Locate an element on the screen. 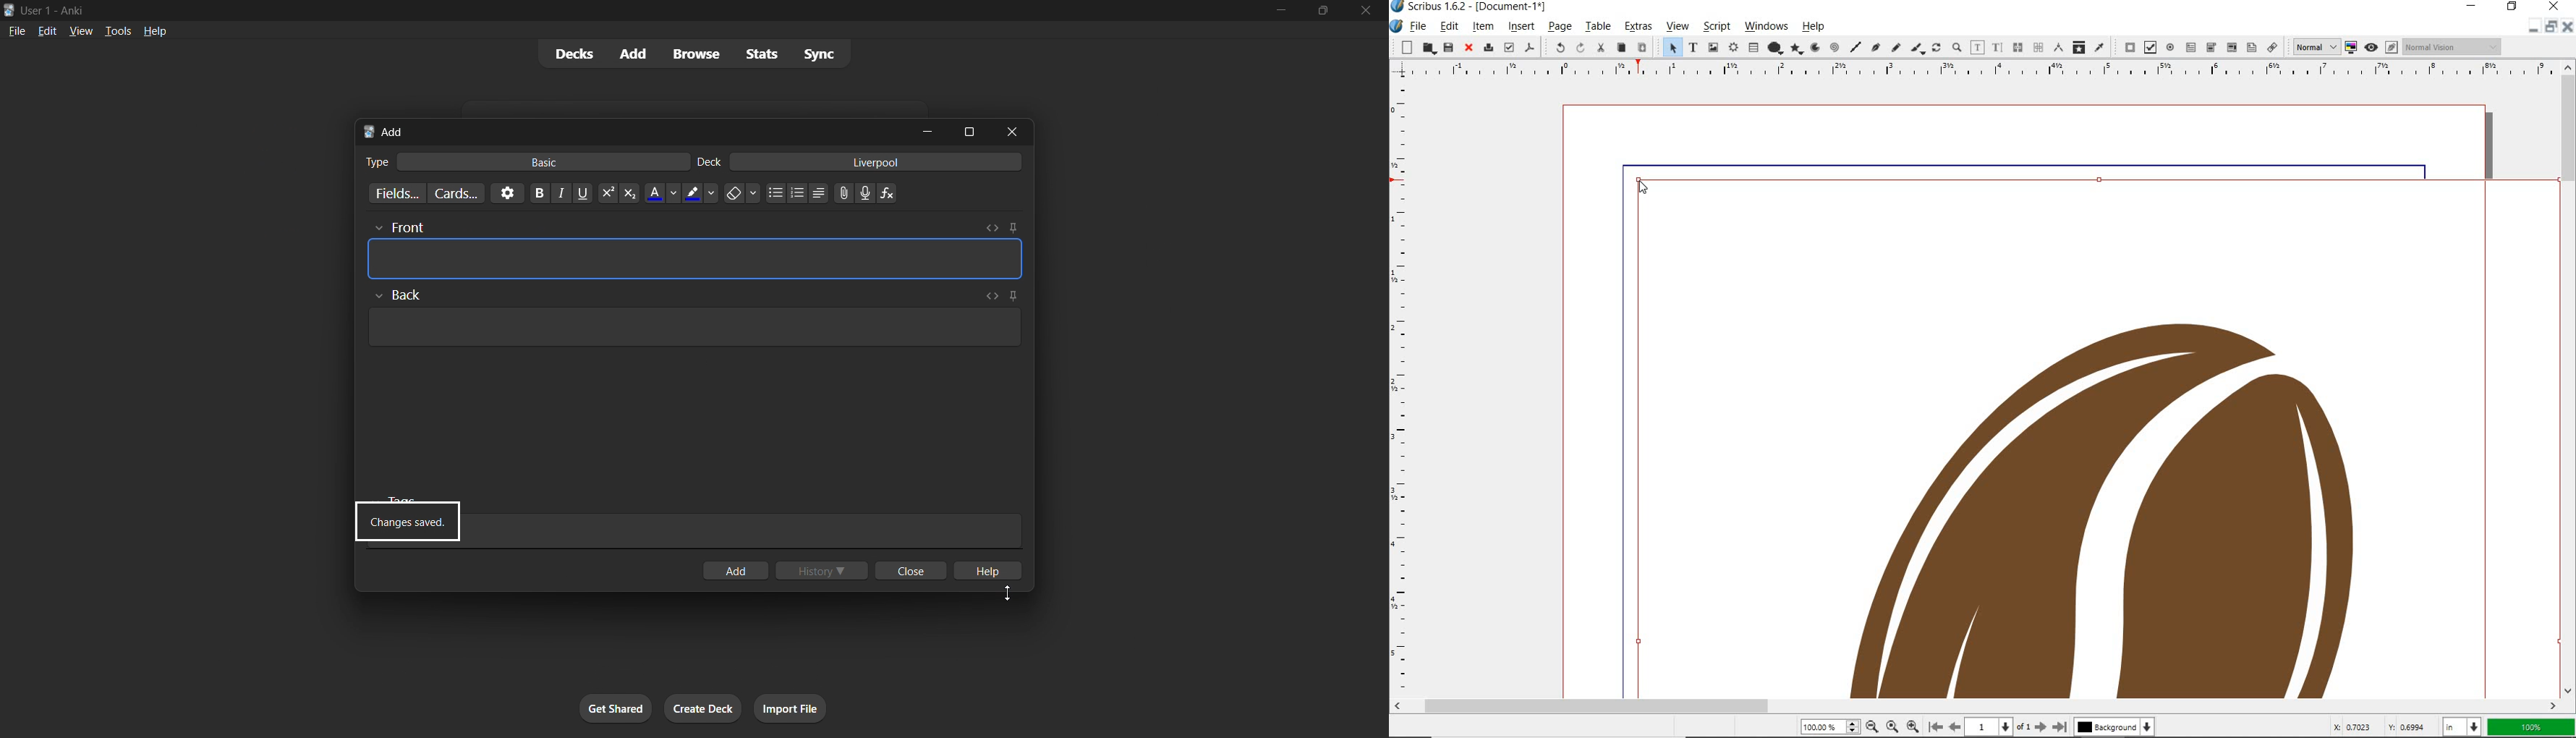  change is located at coordinates (987, 294).